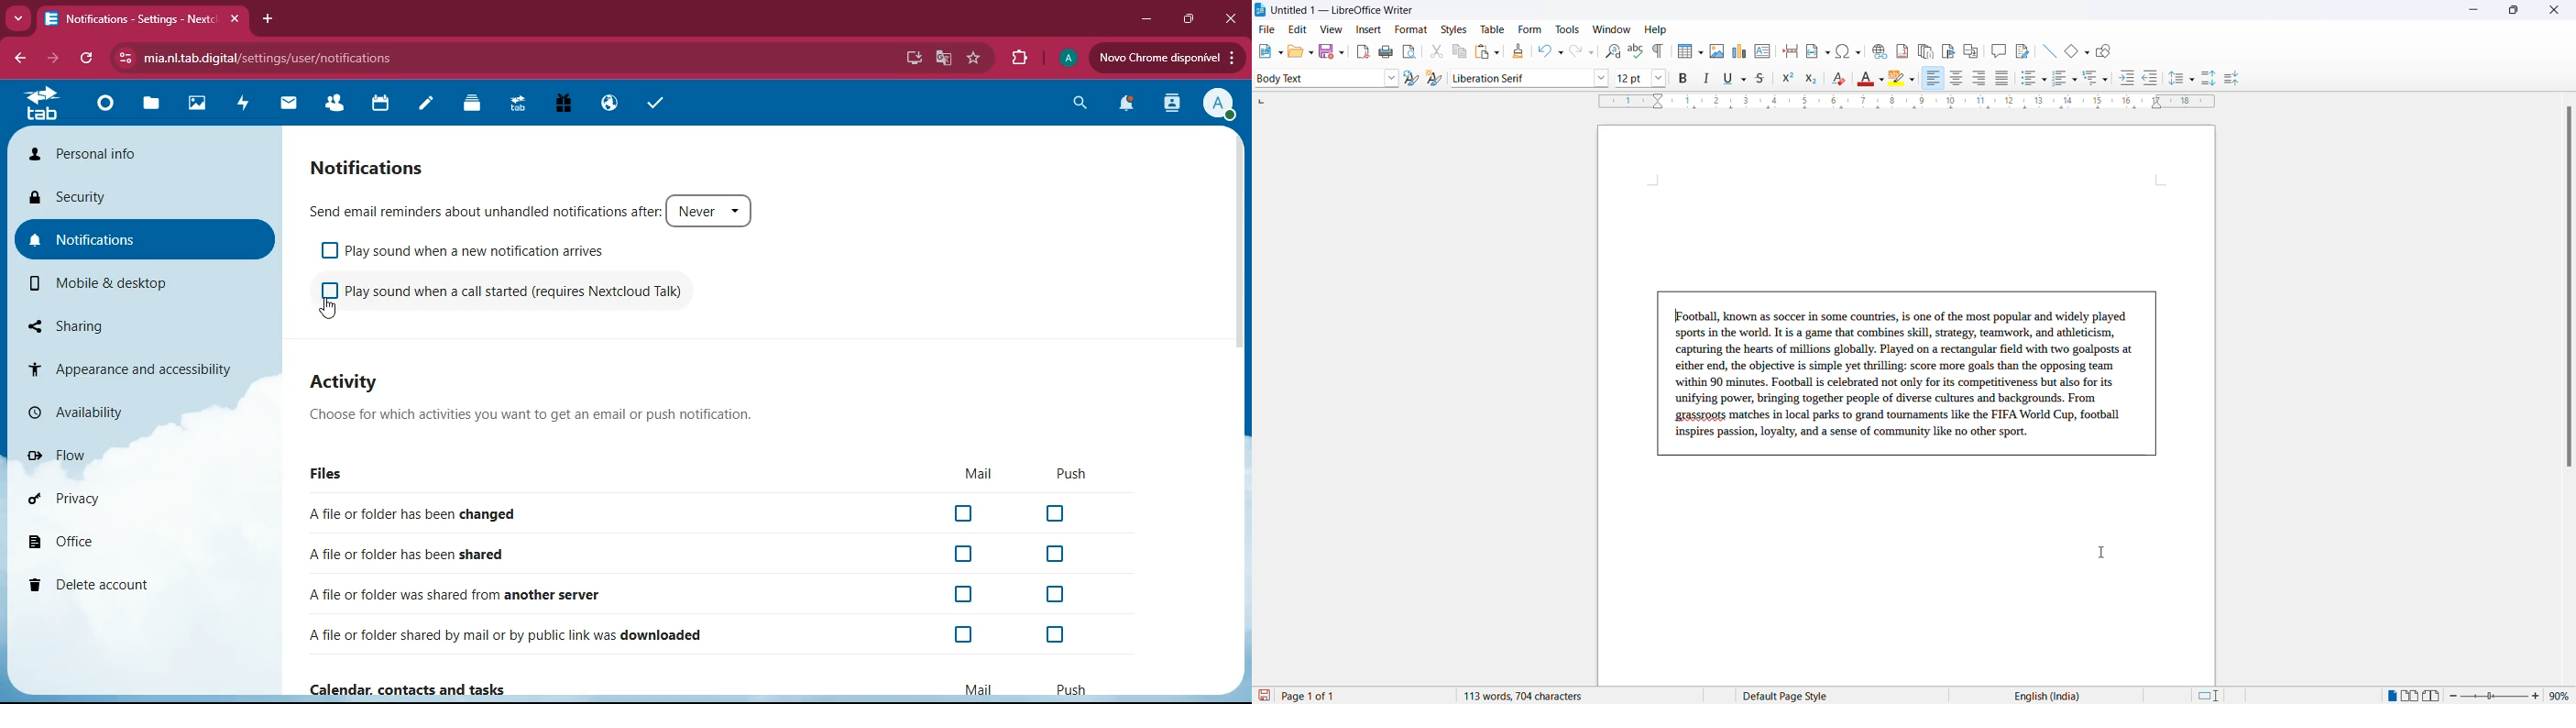 The image size is (2576, 728). What do you see at coordinates (657, 105) in the screenshot?
I see `tasks` at bounding box center [657, 105].